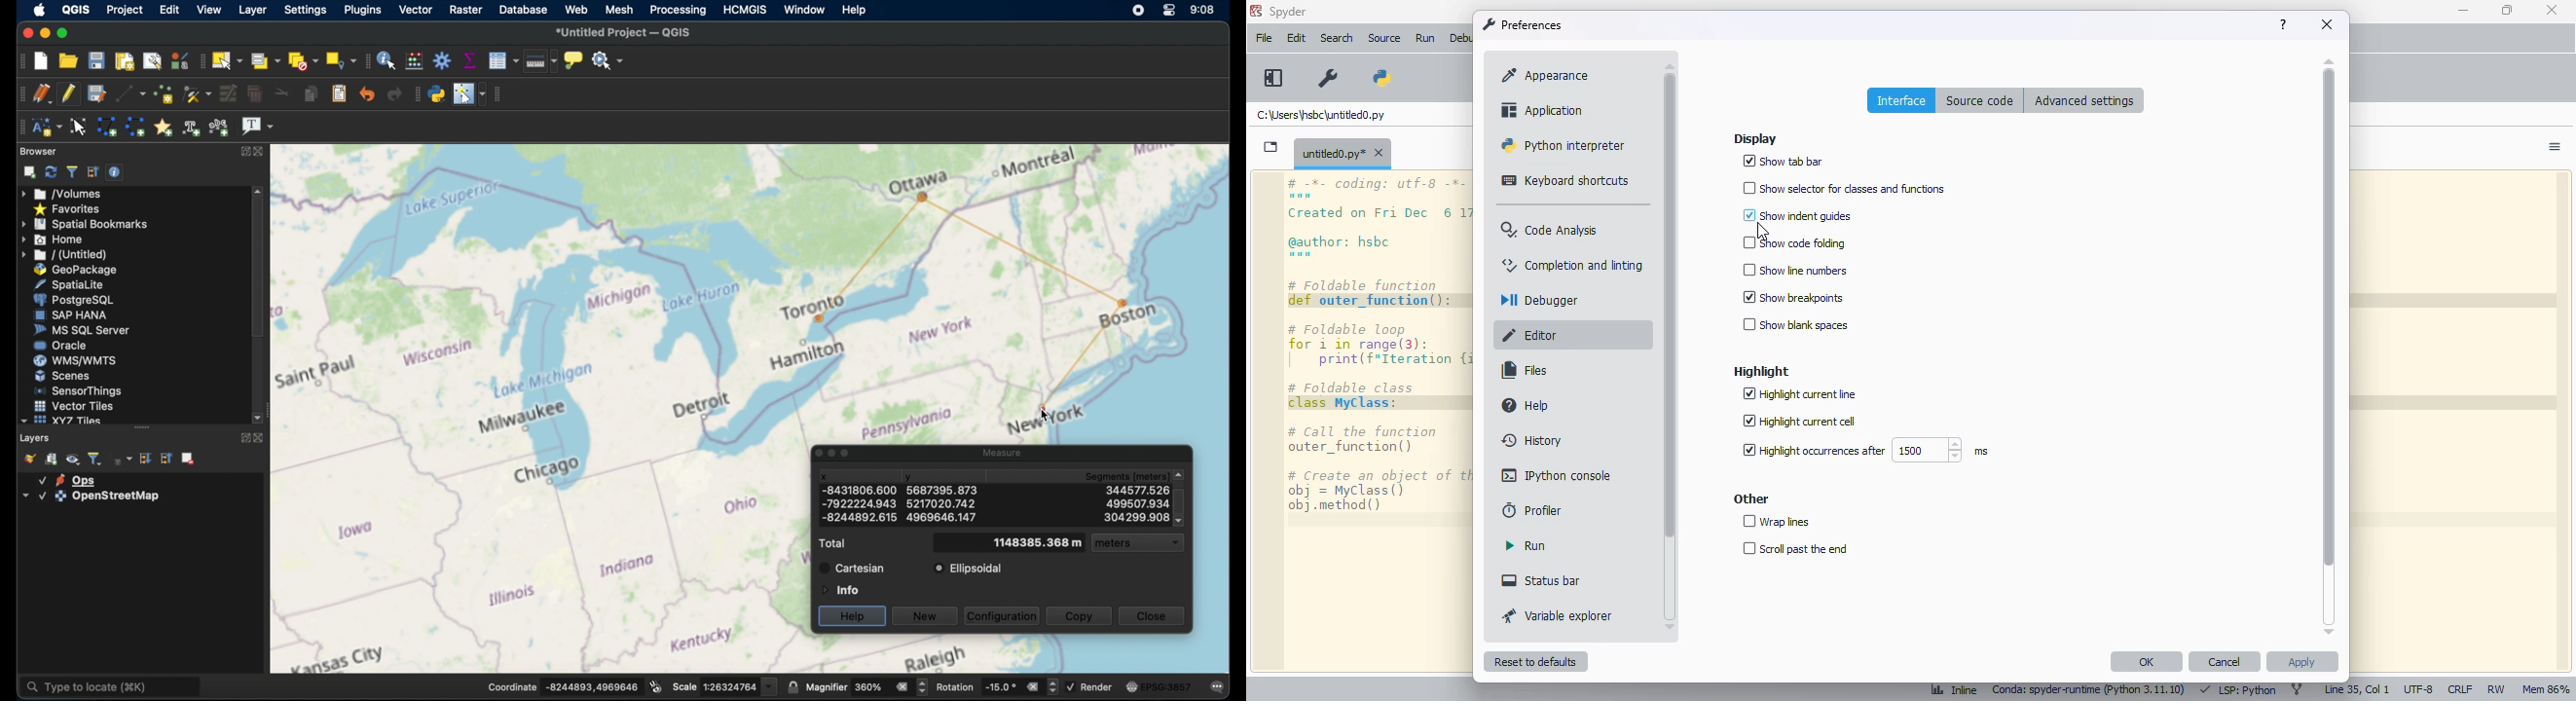 This screenshot has height=728, width=2576. What do you see at coordinates (1136, 517) in the screenshot?
I see `segments` at bounding box center [1136, 517].